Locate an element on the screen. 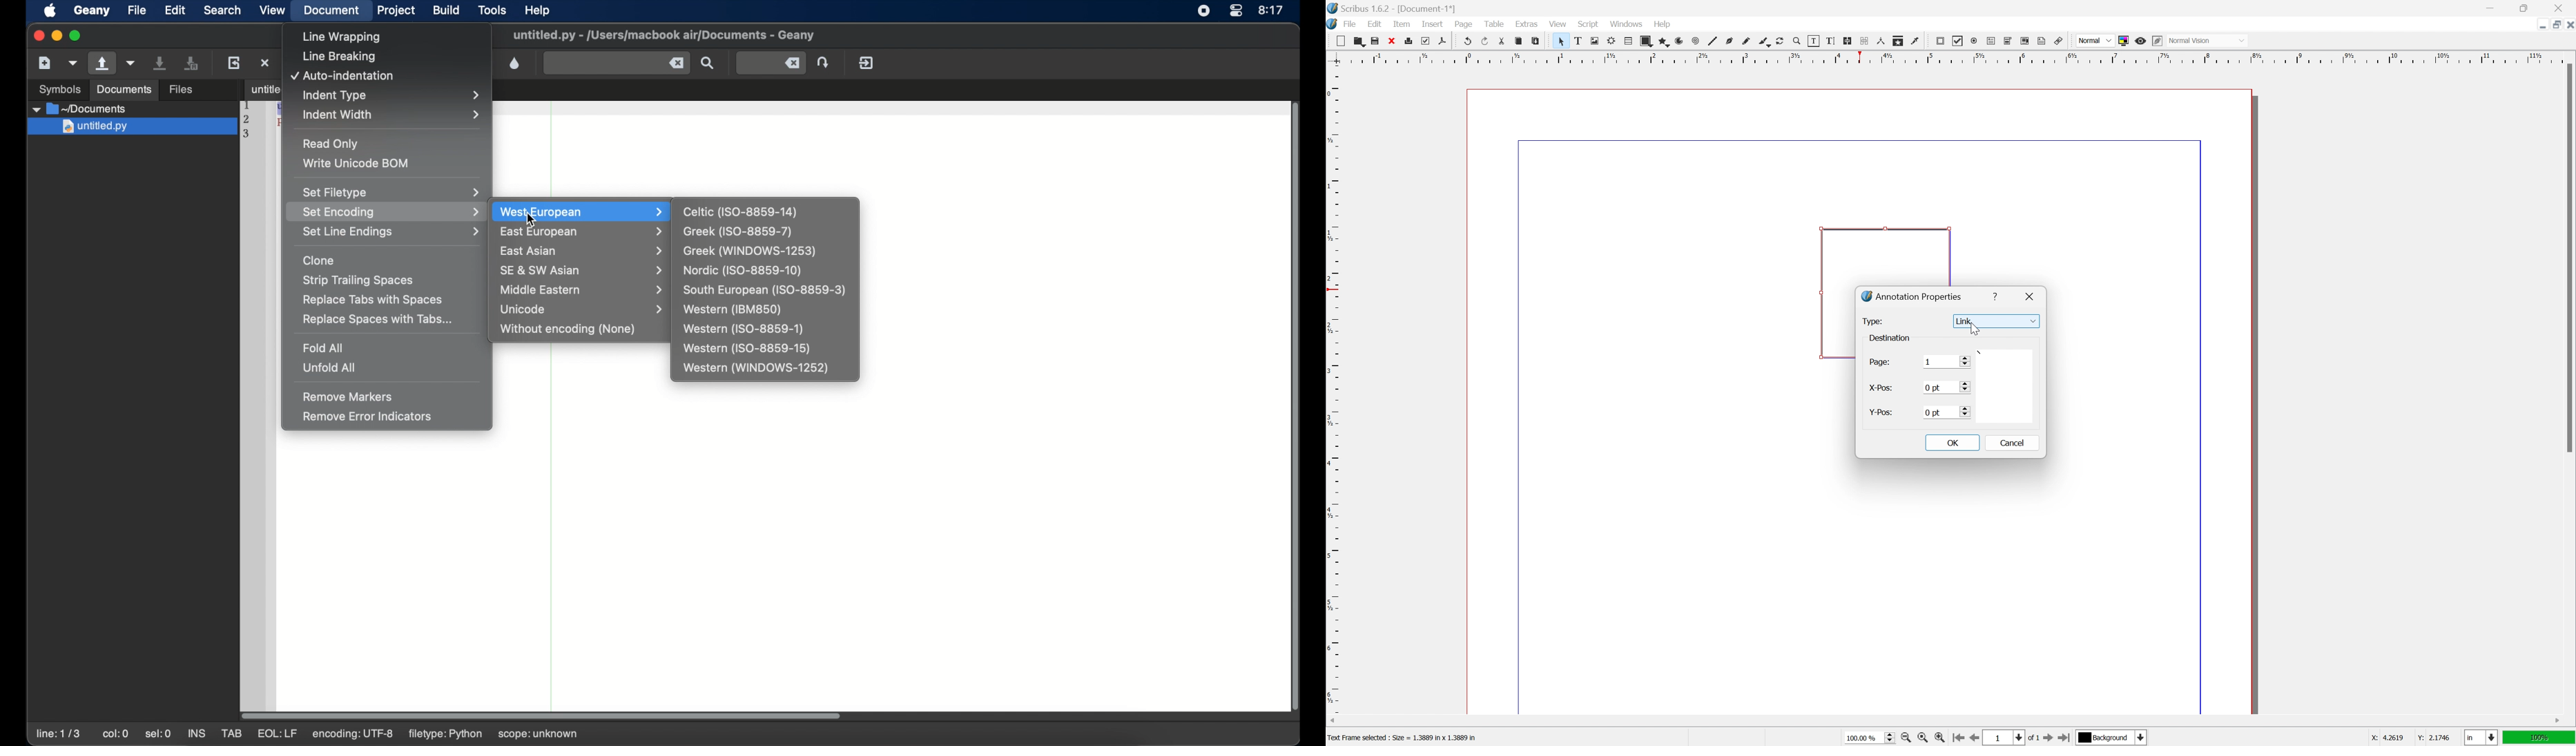 The width and height of the screenshot is (2576, 756). extras is located at coordinates (1526, 23).